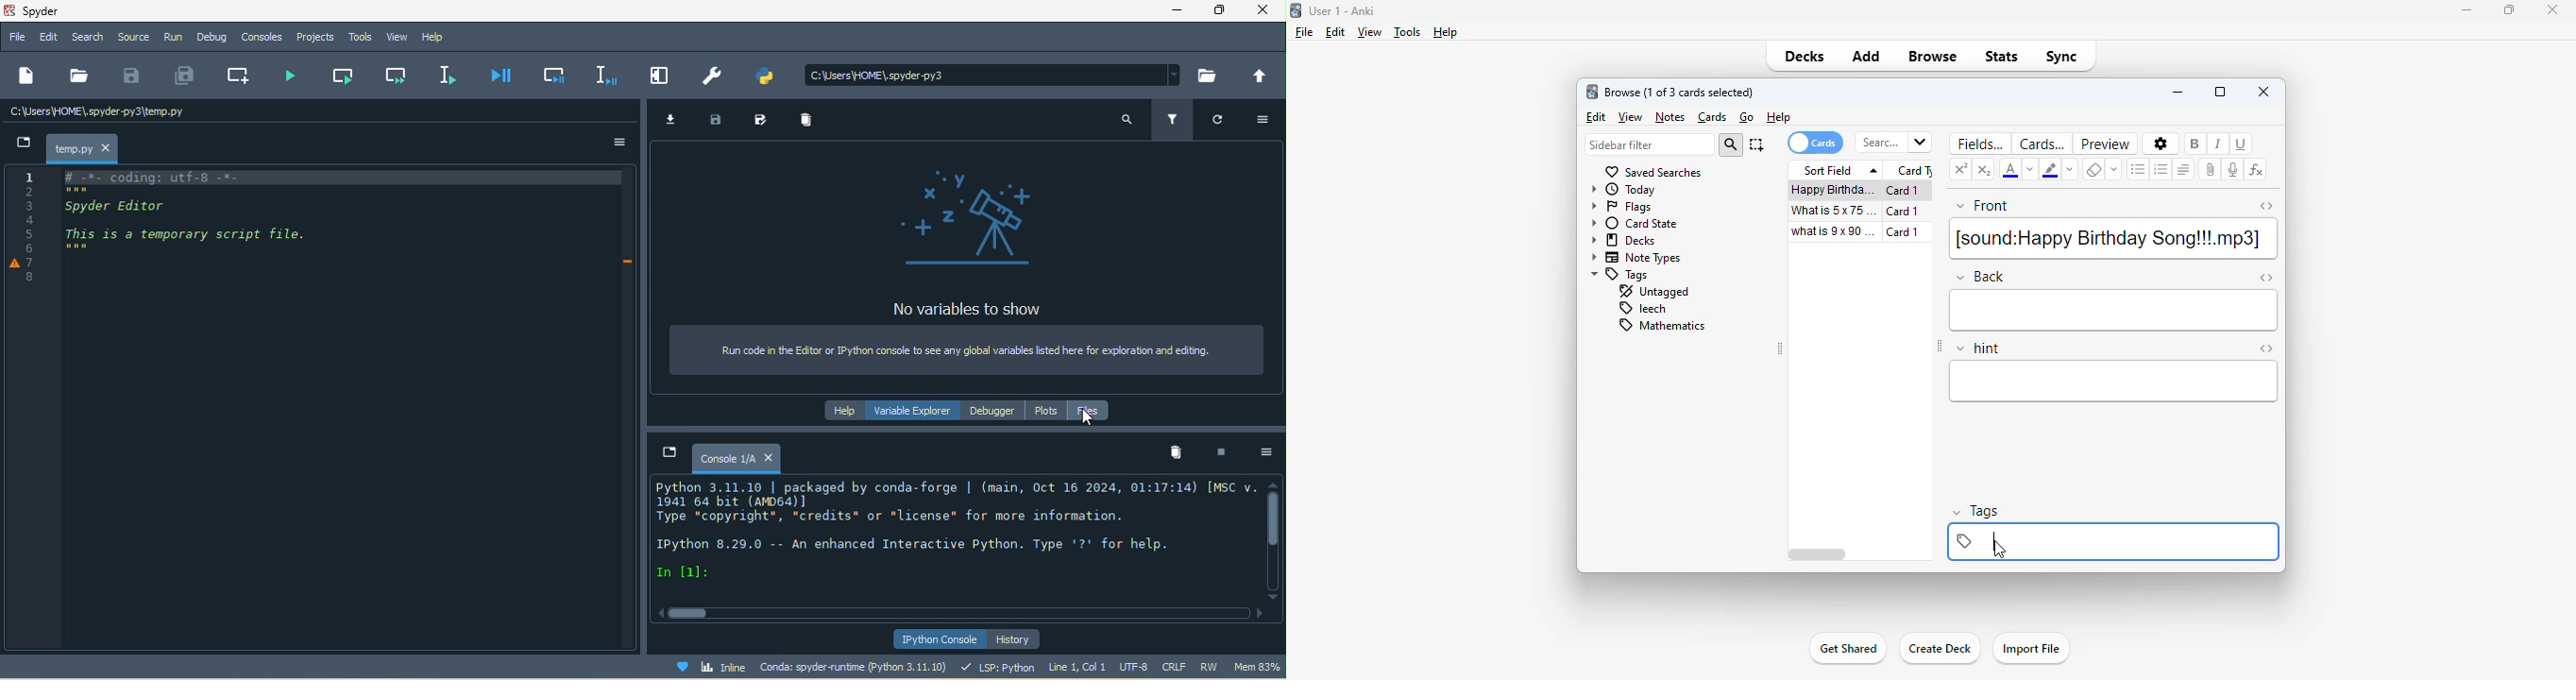  Describe the element at coordinates (1592, 92) in the screenshot. I see `logo` at that location.